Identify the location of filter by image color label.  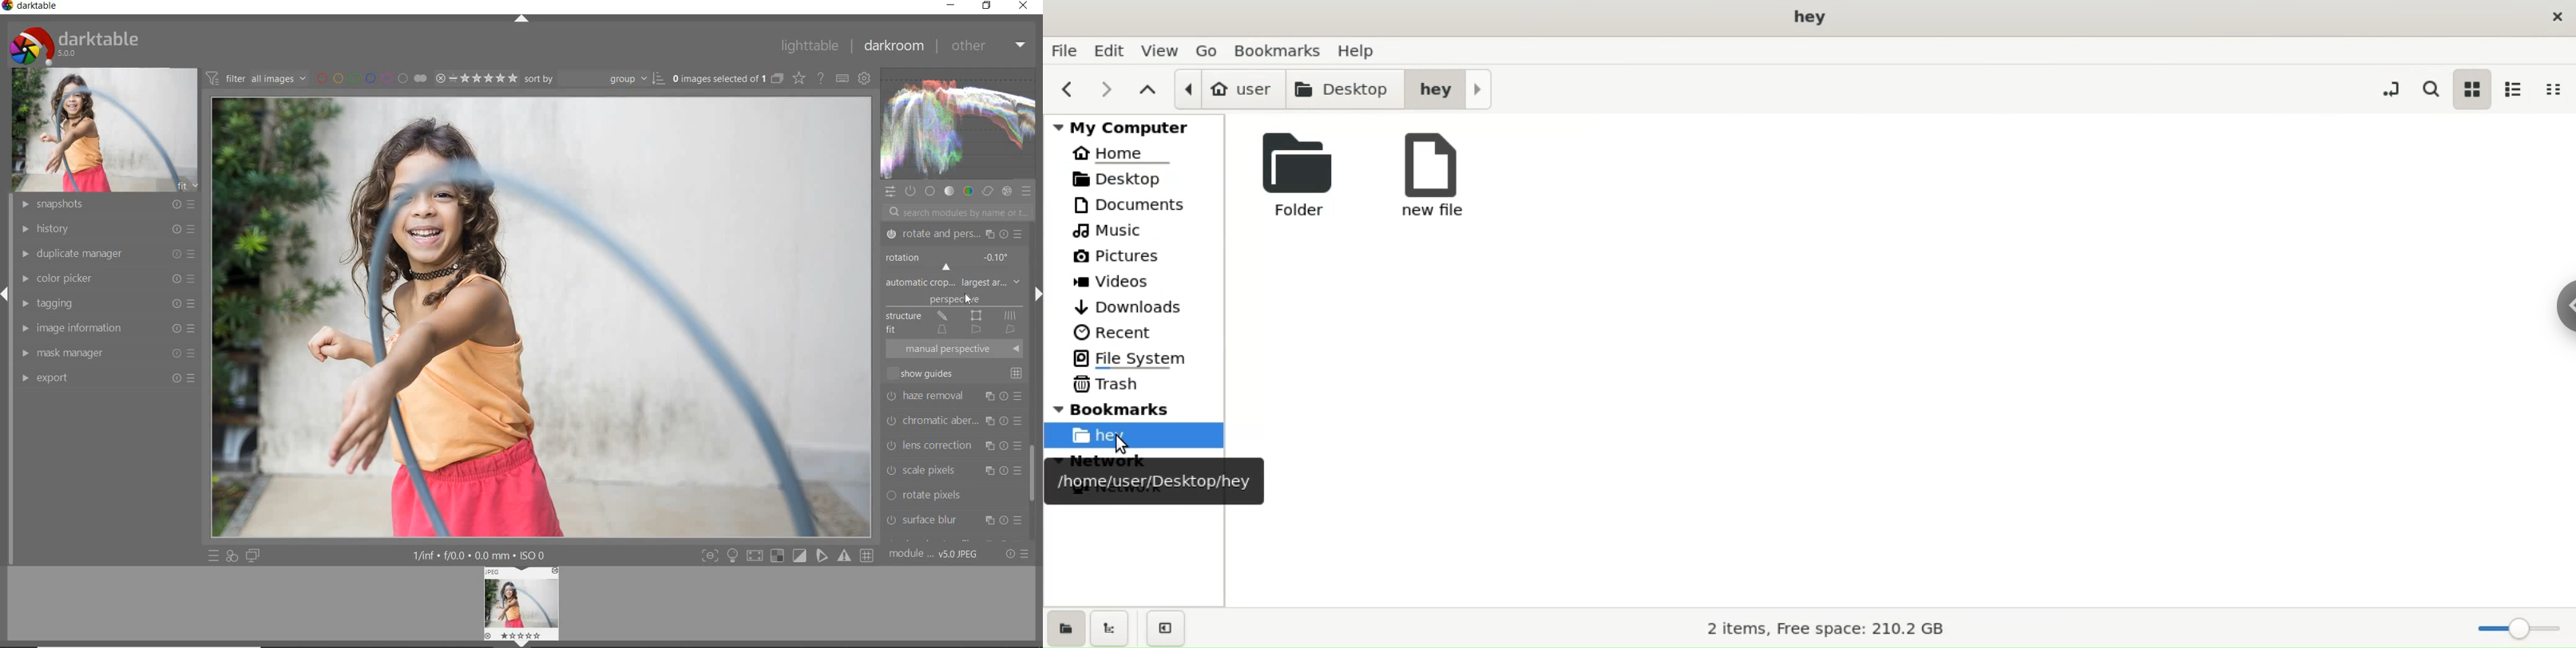
(371, 78).